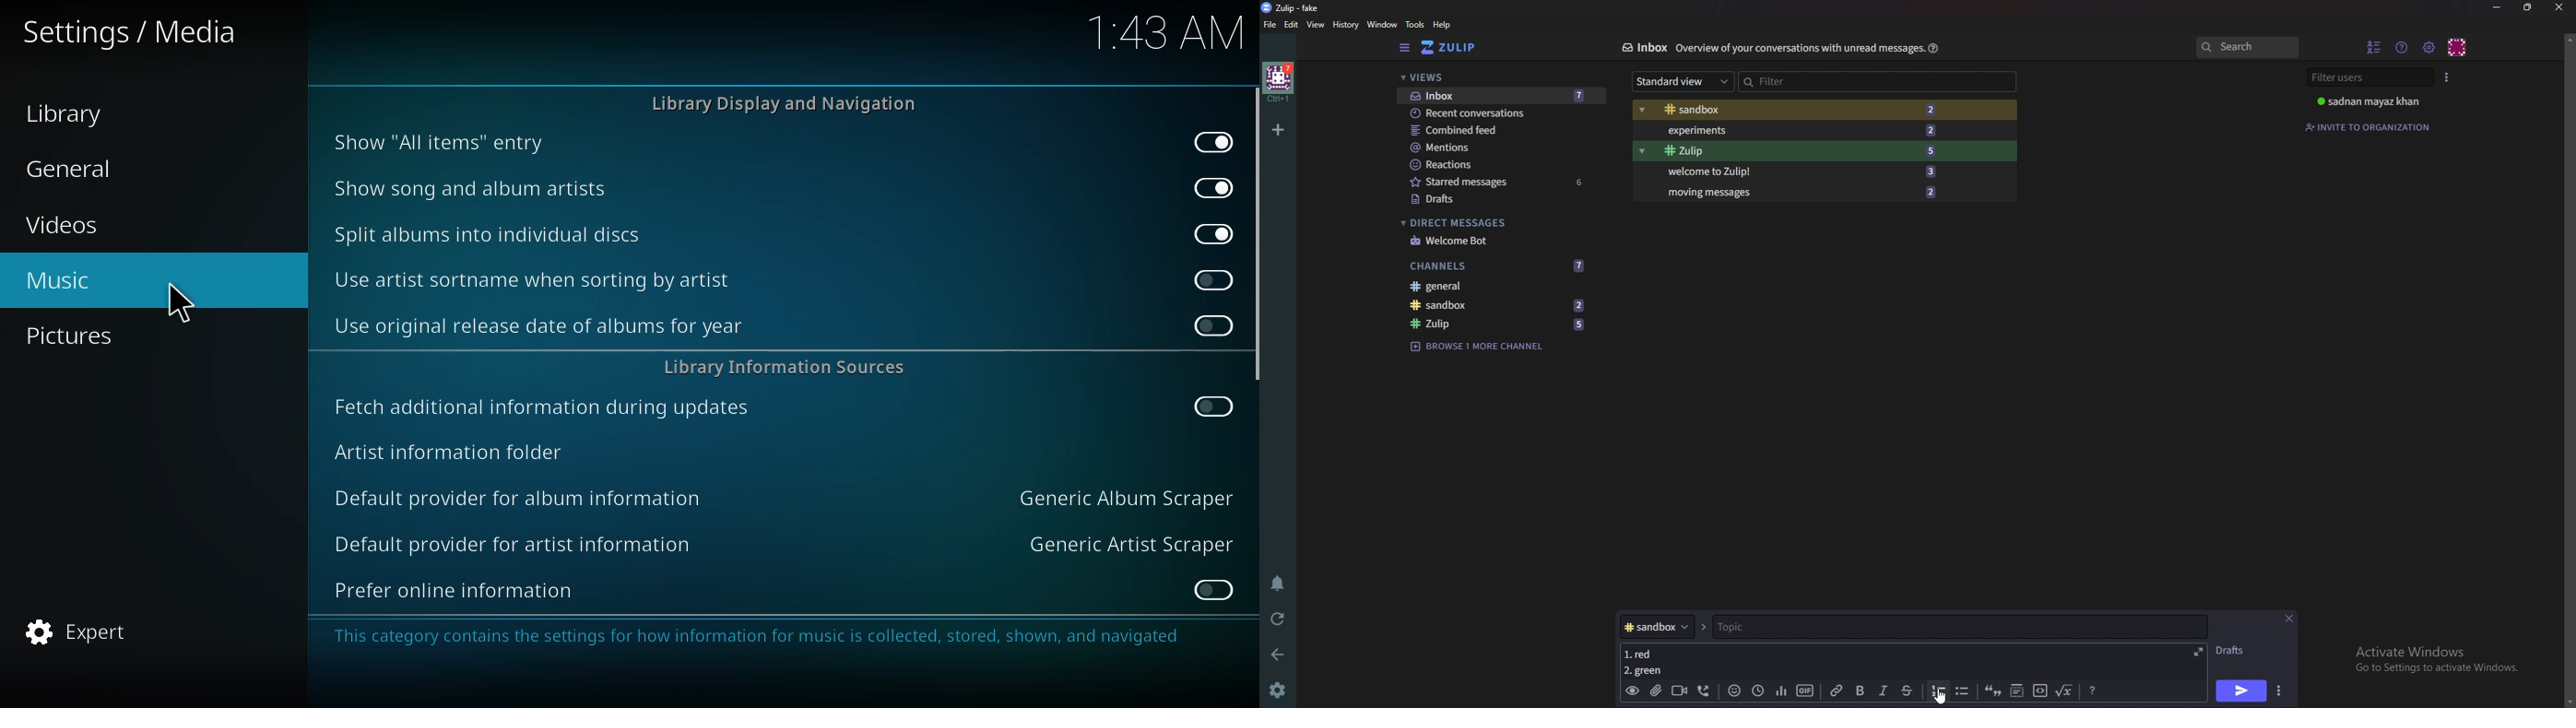 This screenshot has width=2576, height=728. I want to click on info, so click(762, 636).